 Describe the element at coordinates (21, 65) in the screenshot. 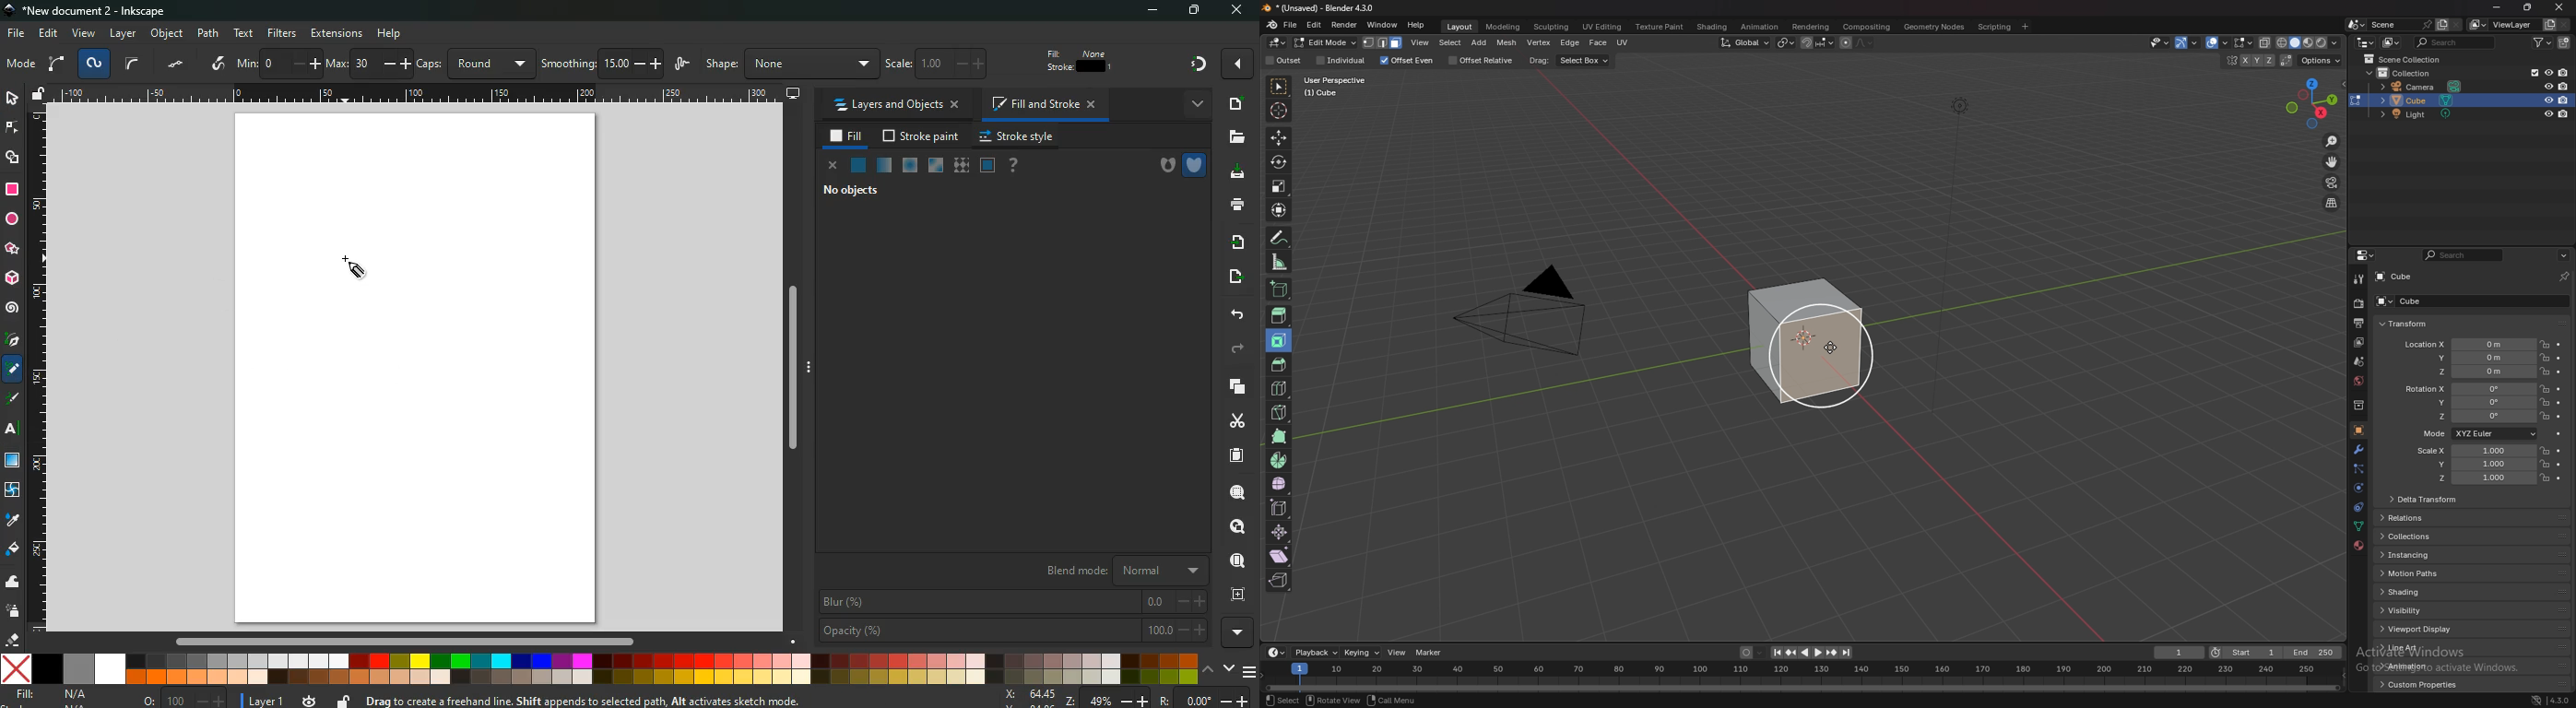

I see `mode` at that location.